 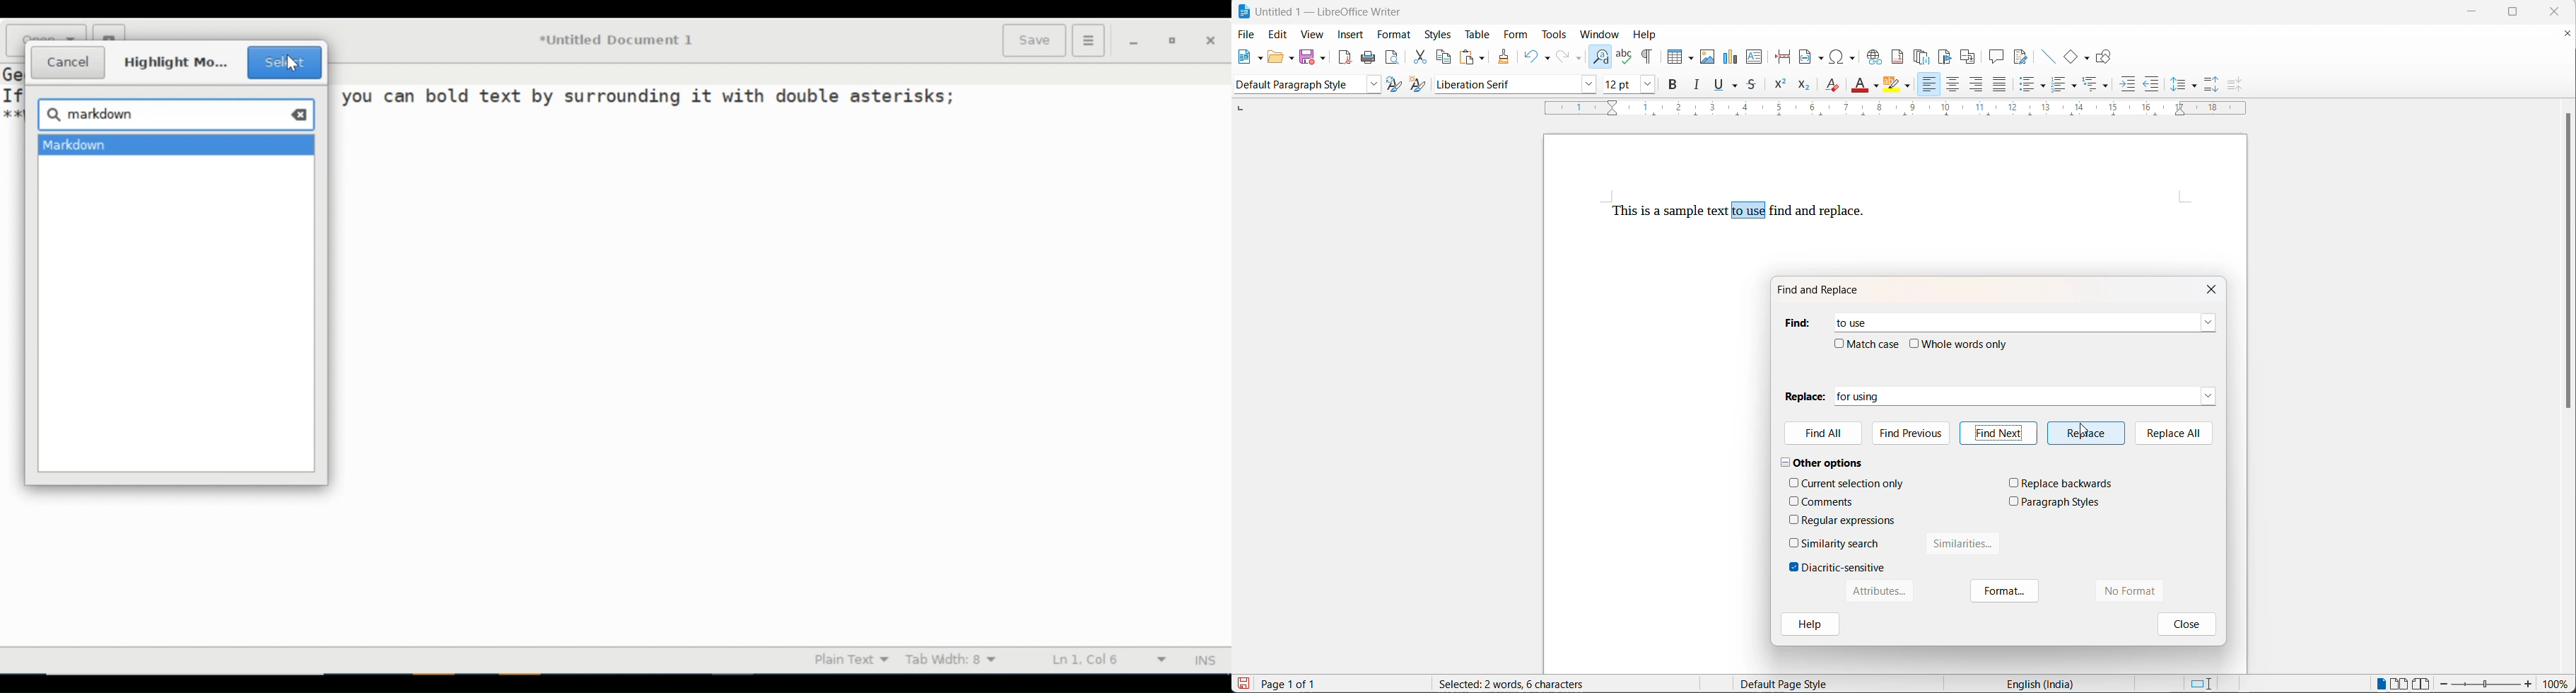 I want to click on text align left, so click(x=1977, y=86).